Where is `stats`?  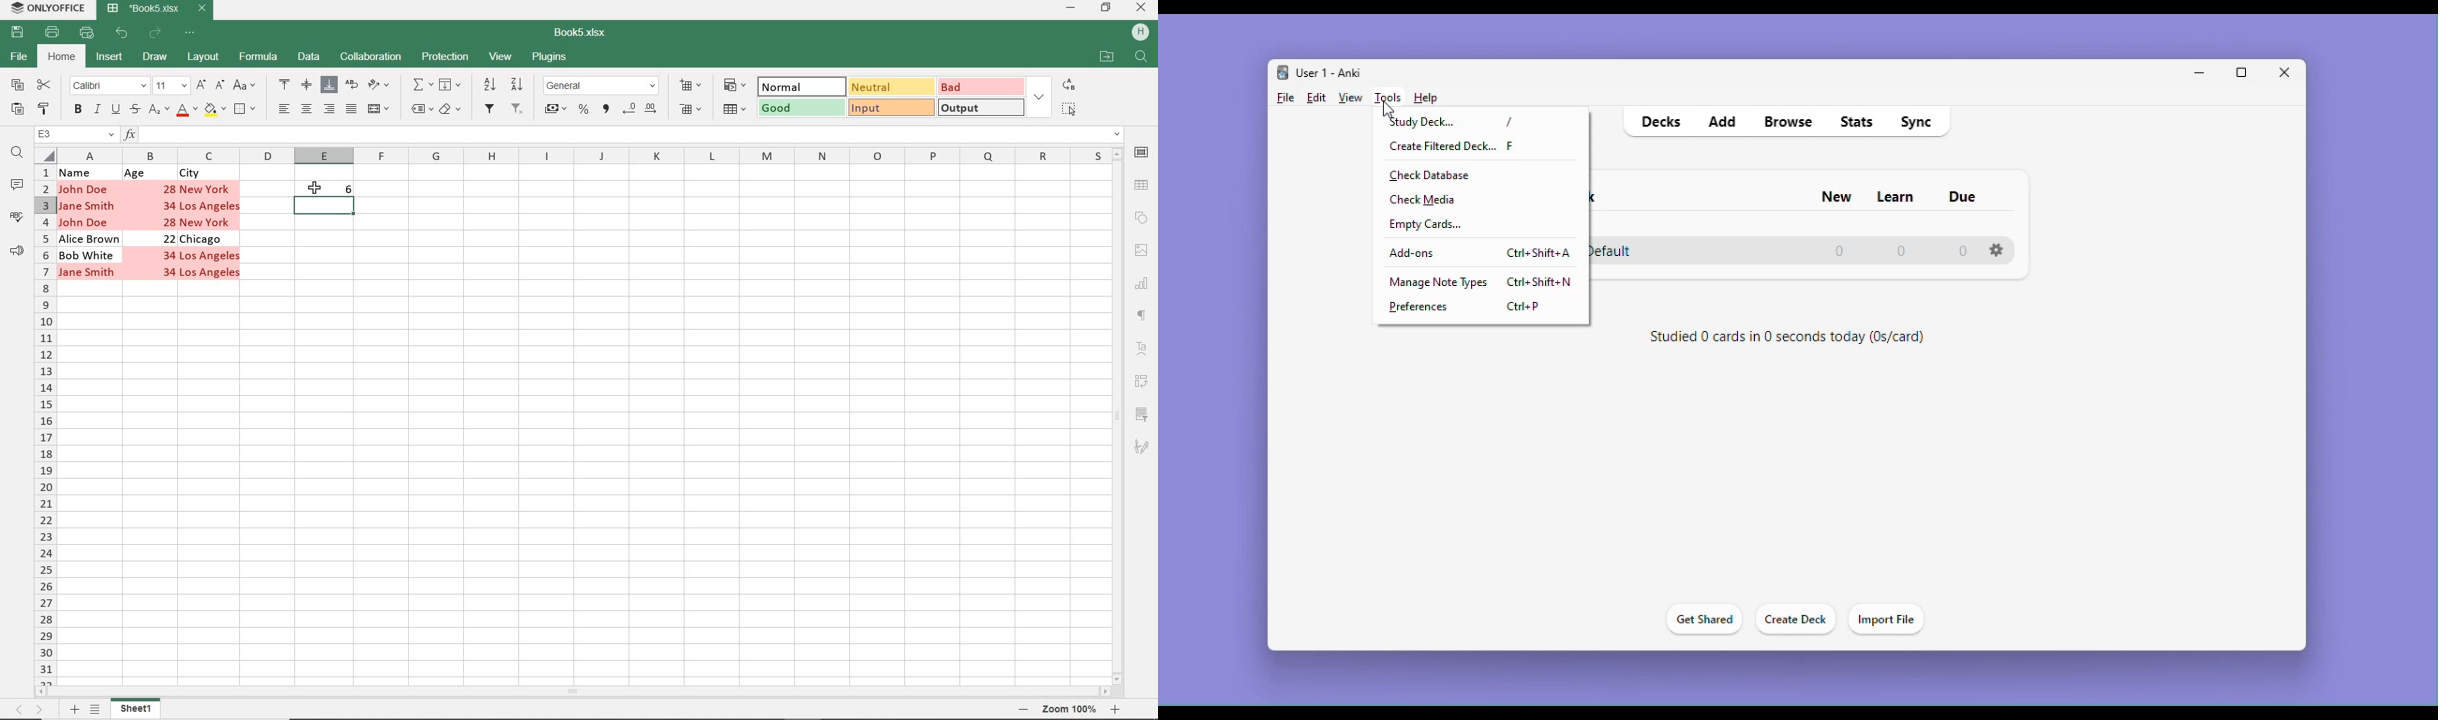
stats is located at coordinates (1857, 121).